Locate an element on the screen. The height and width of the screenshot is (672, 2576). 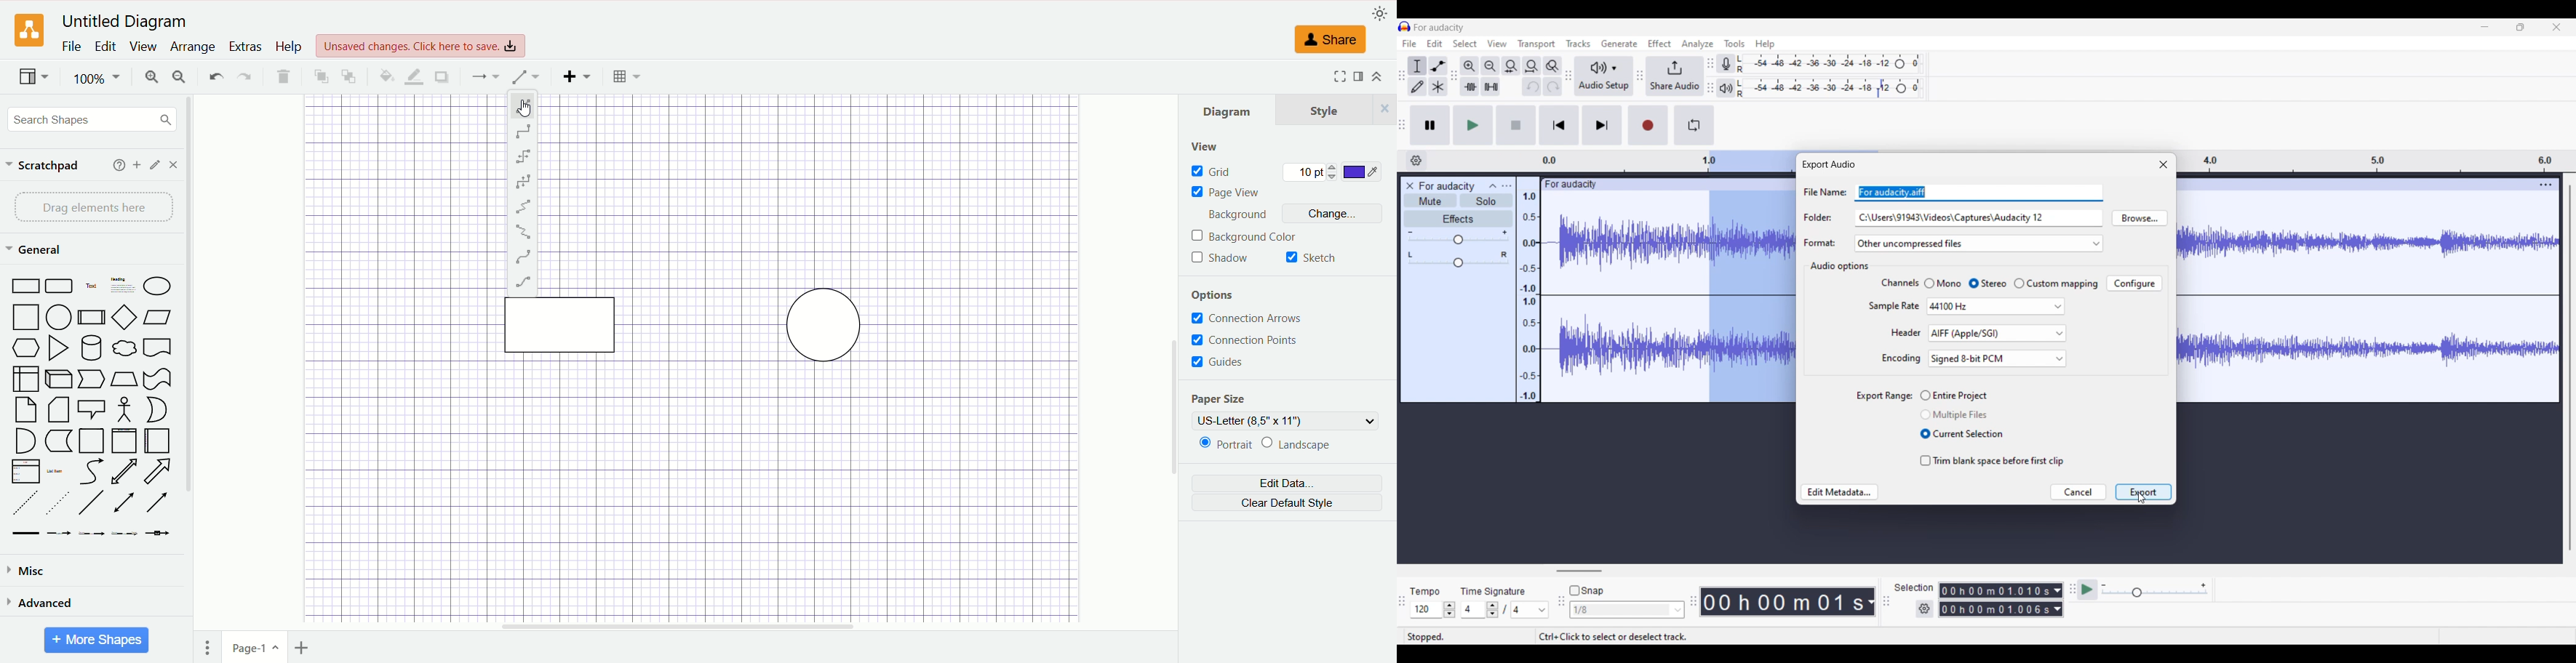
Zoom out is located at coordinates (1491, 66).